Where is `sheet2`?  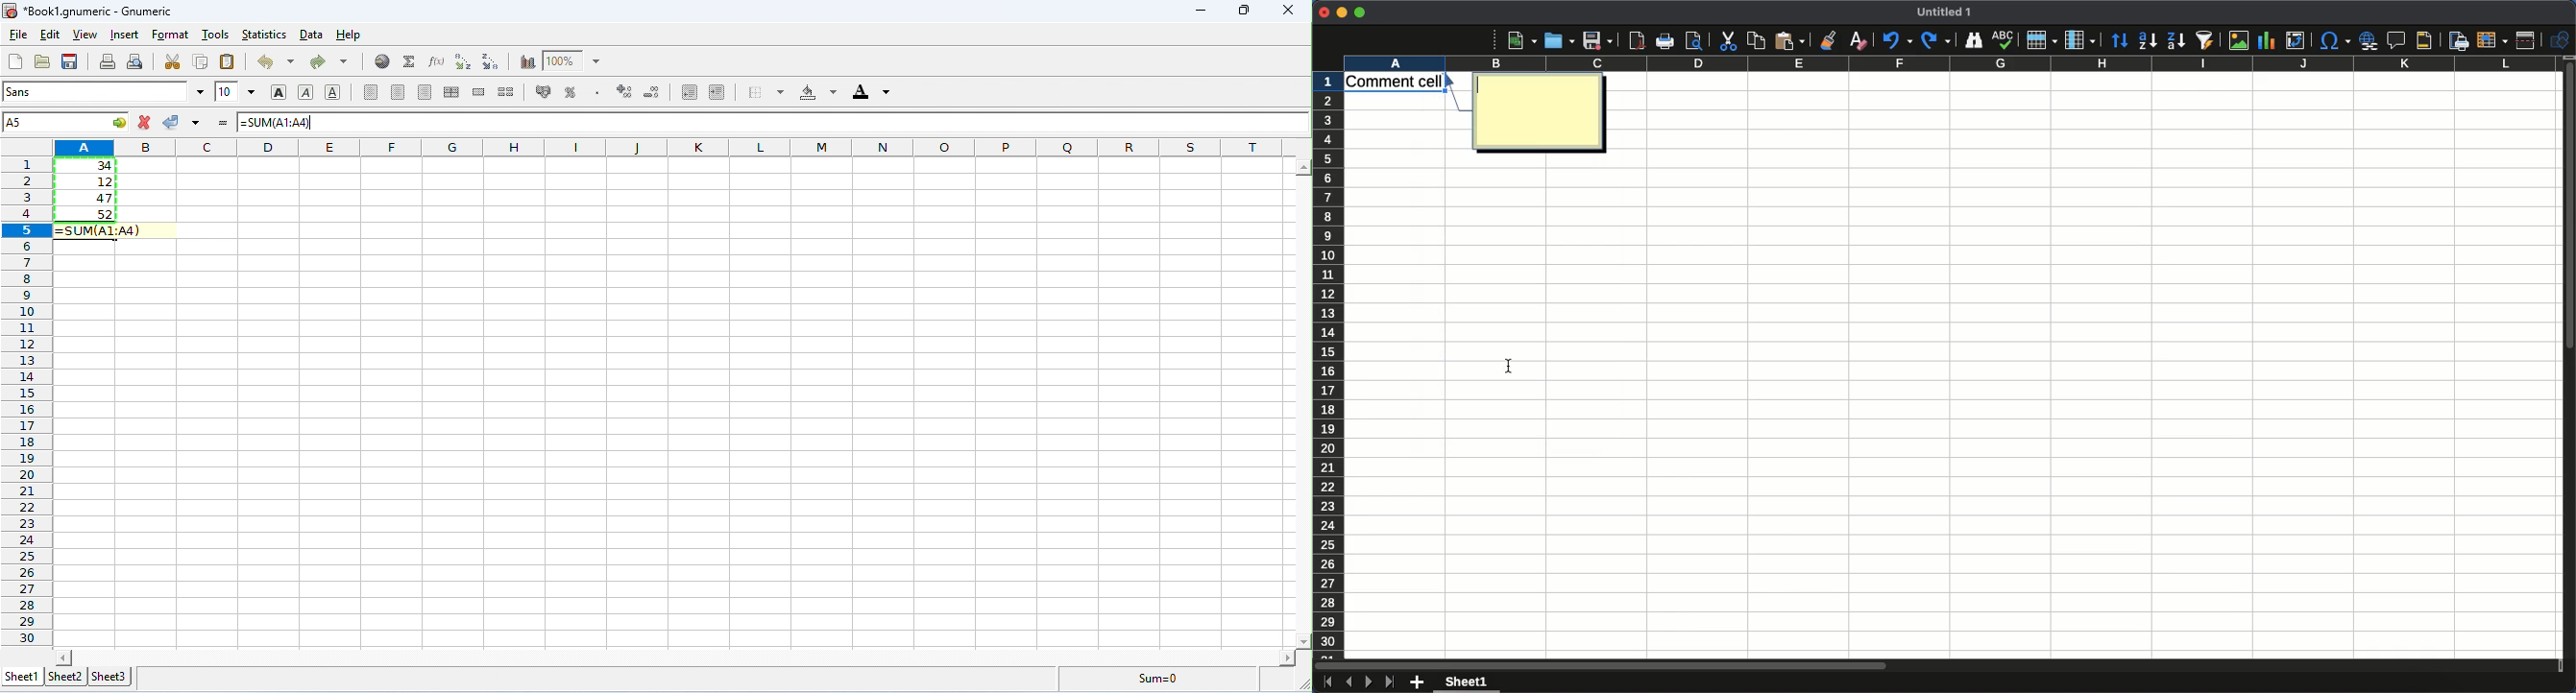
sheet2 is located at coordinates (65, 676).